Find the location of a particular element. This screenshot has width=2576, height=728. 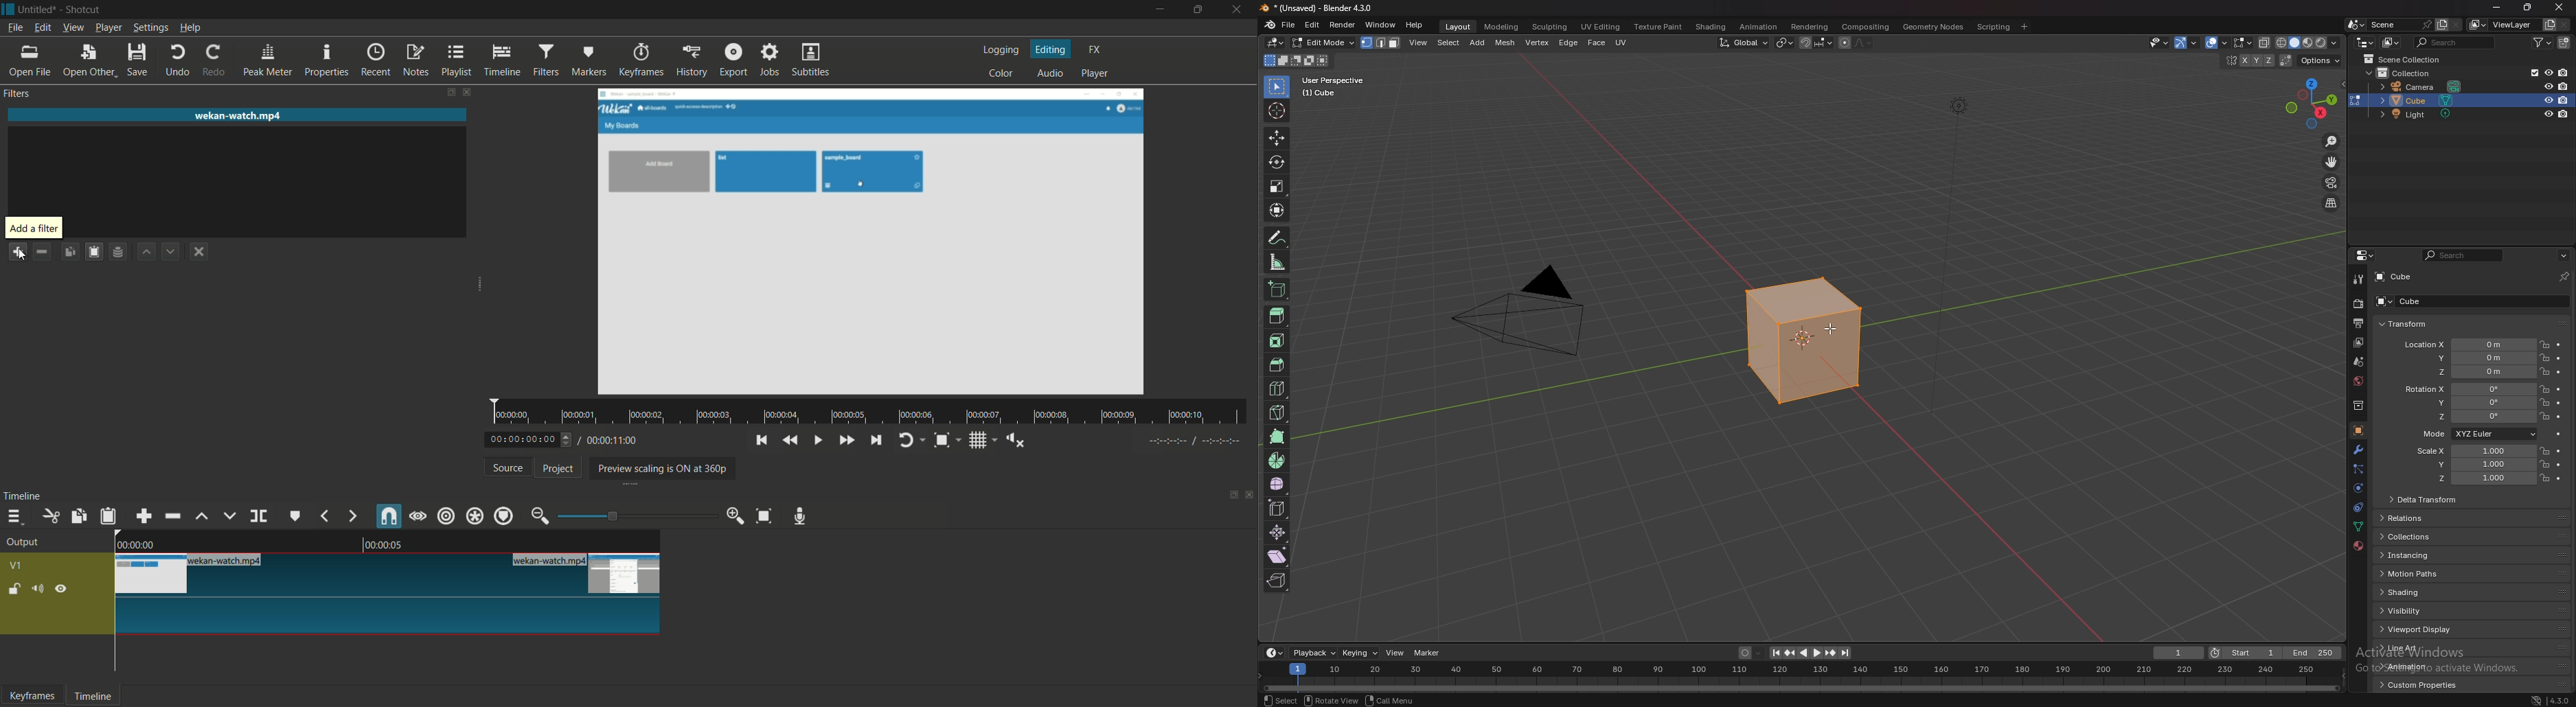

add a filter is located at coordinates (18, 251).